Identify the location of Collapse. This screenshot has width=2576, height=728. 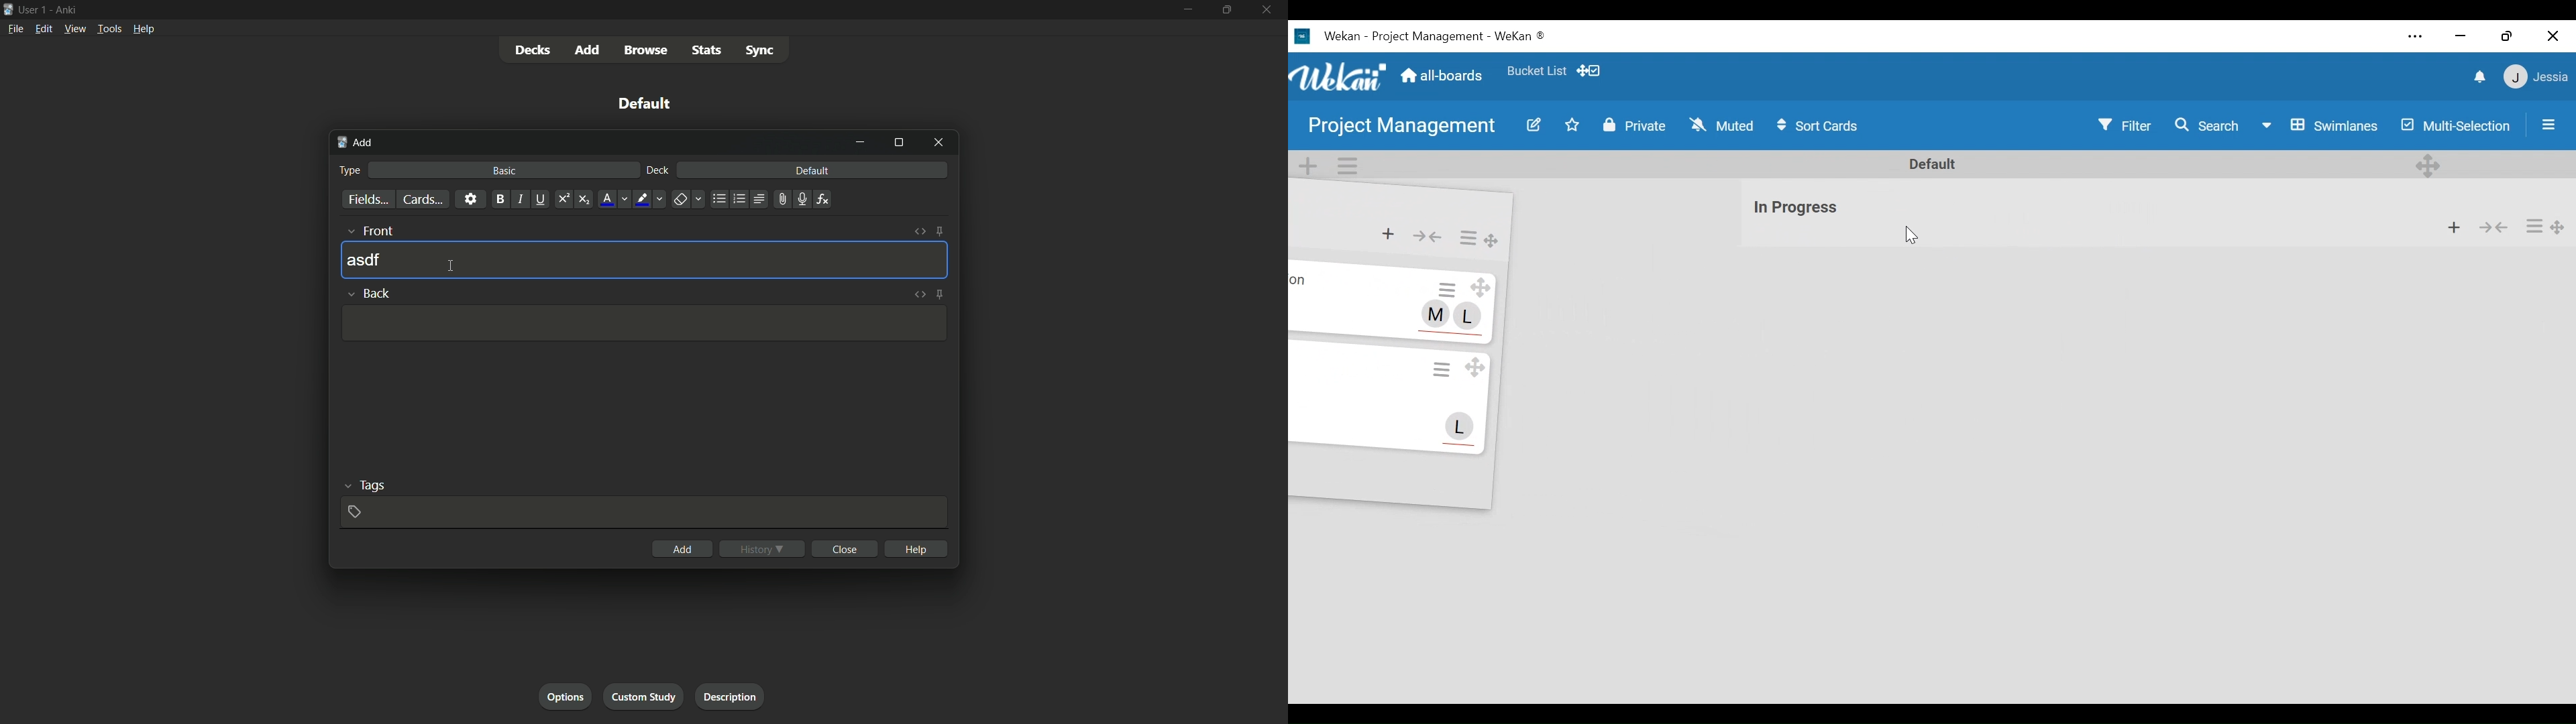
(1428, 235).